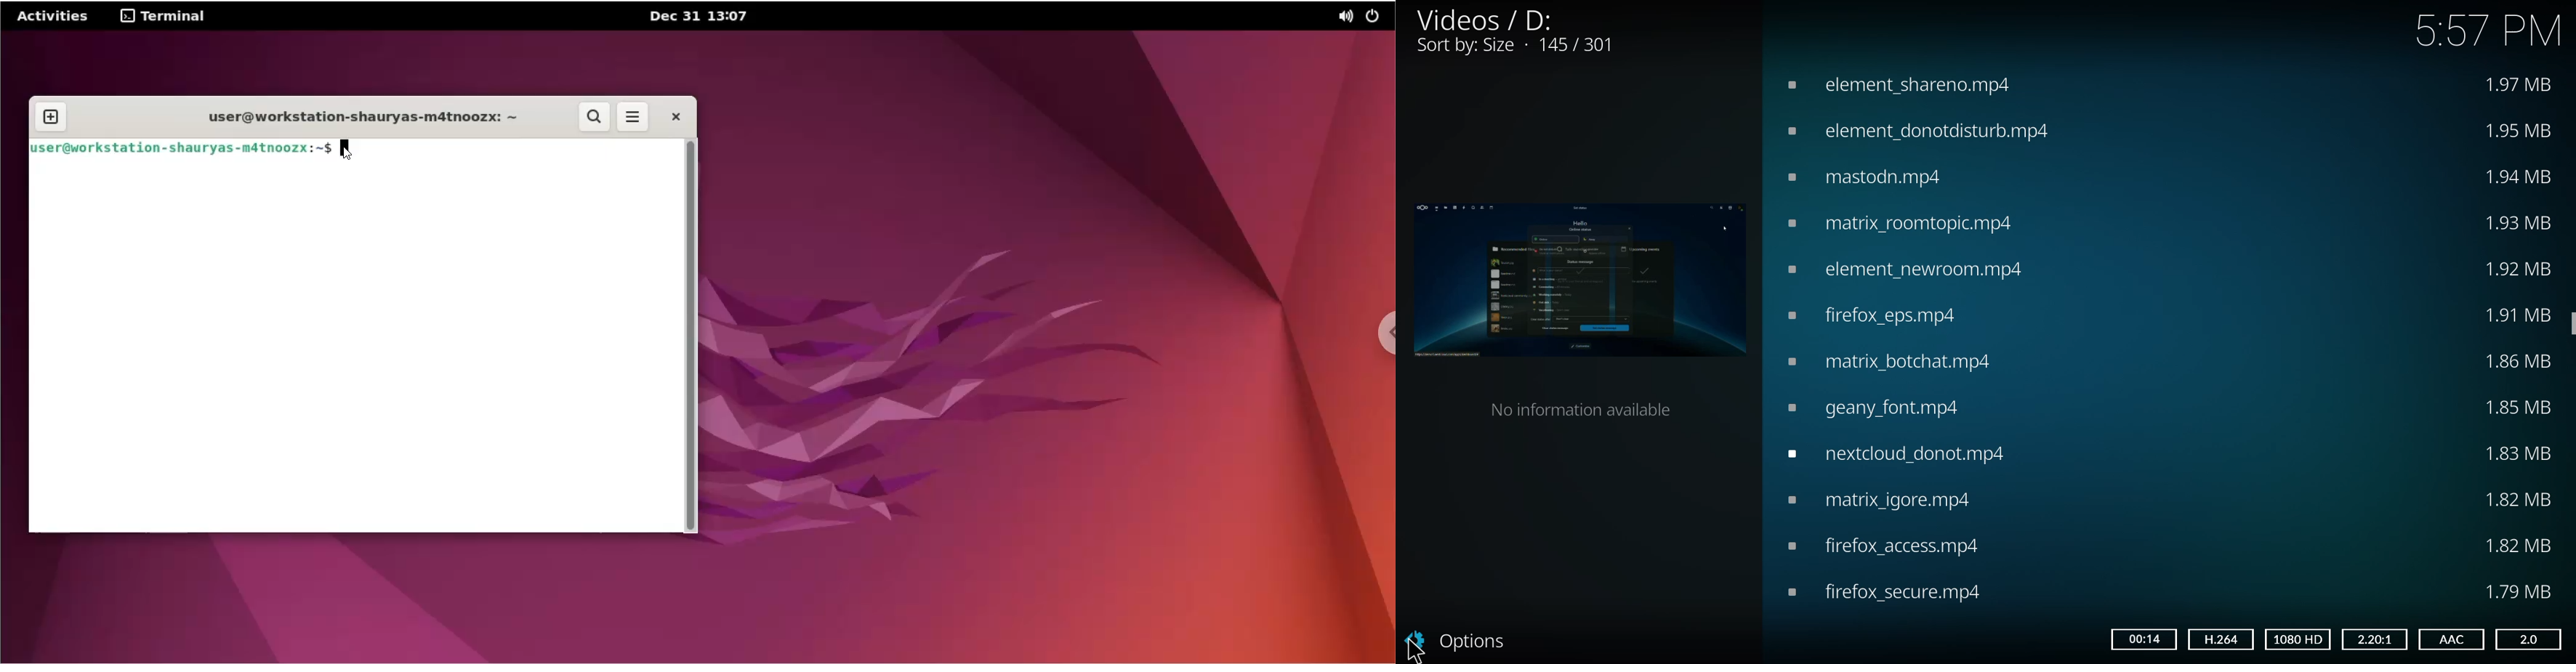 Image resolution: width=2576 pixels, height=672 pixels. What do you see at coordinates (2523, 85) in the screenshot?
I see `size` at bounding box center [2523, 85].